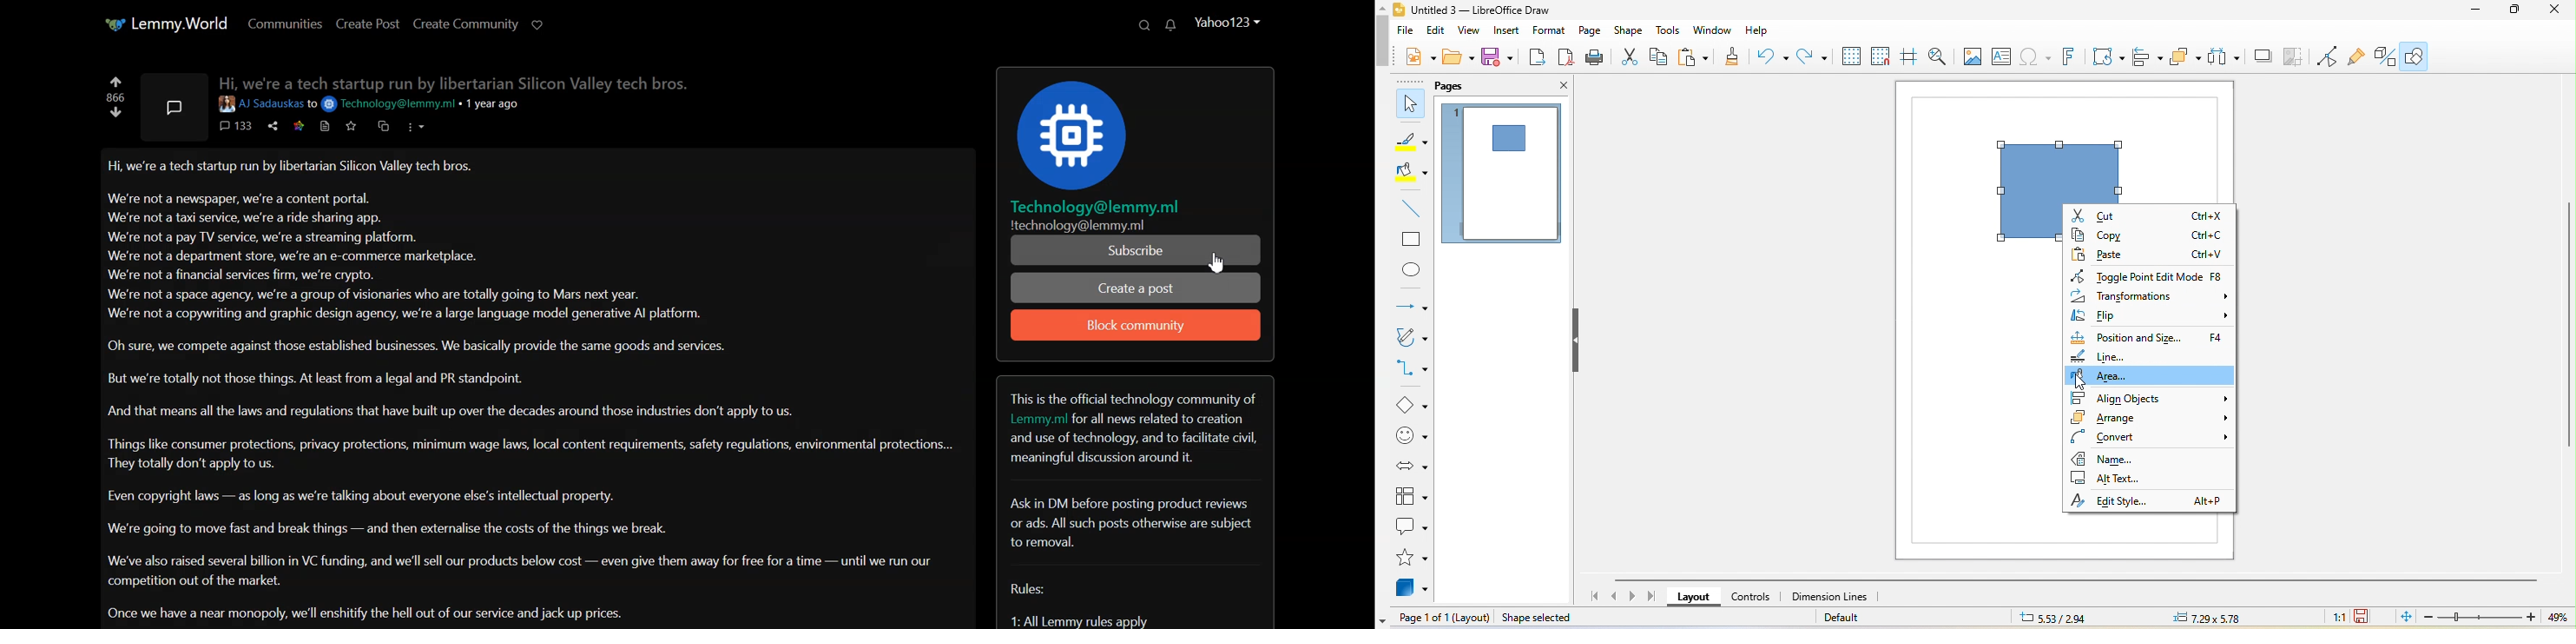  Describe the element at coordinates (1412, 530) in the screenshot. I see `callout shape` at that location.